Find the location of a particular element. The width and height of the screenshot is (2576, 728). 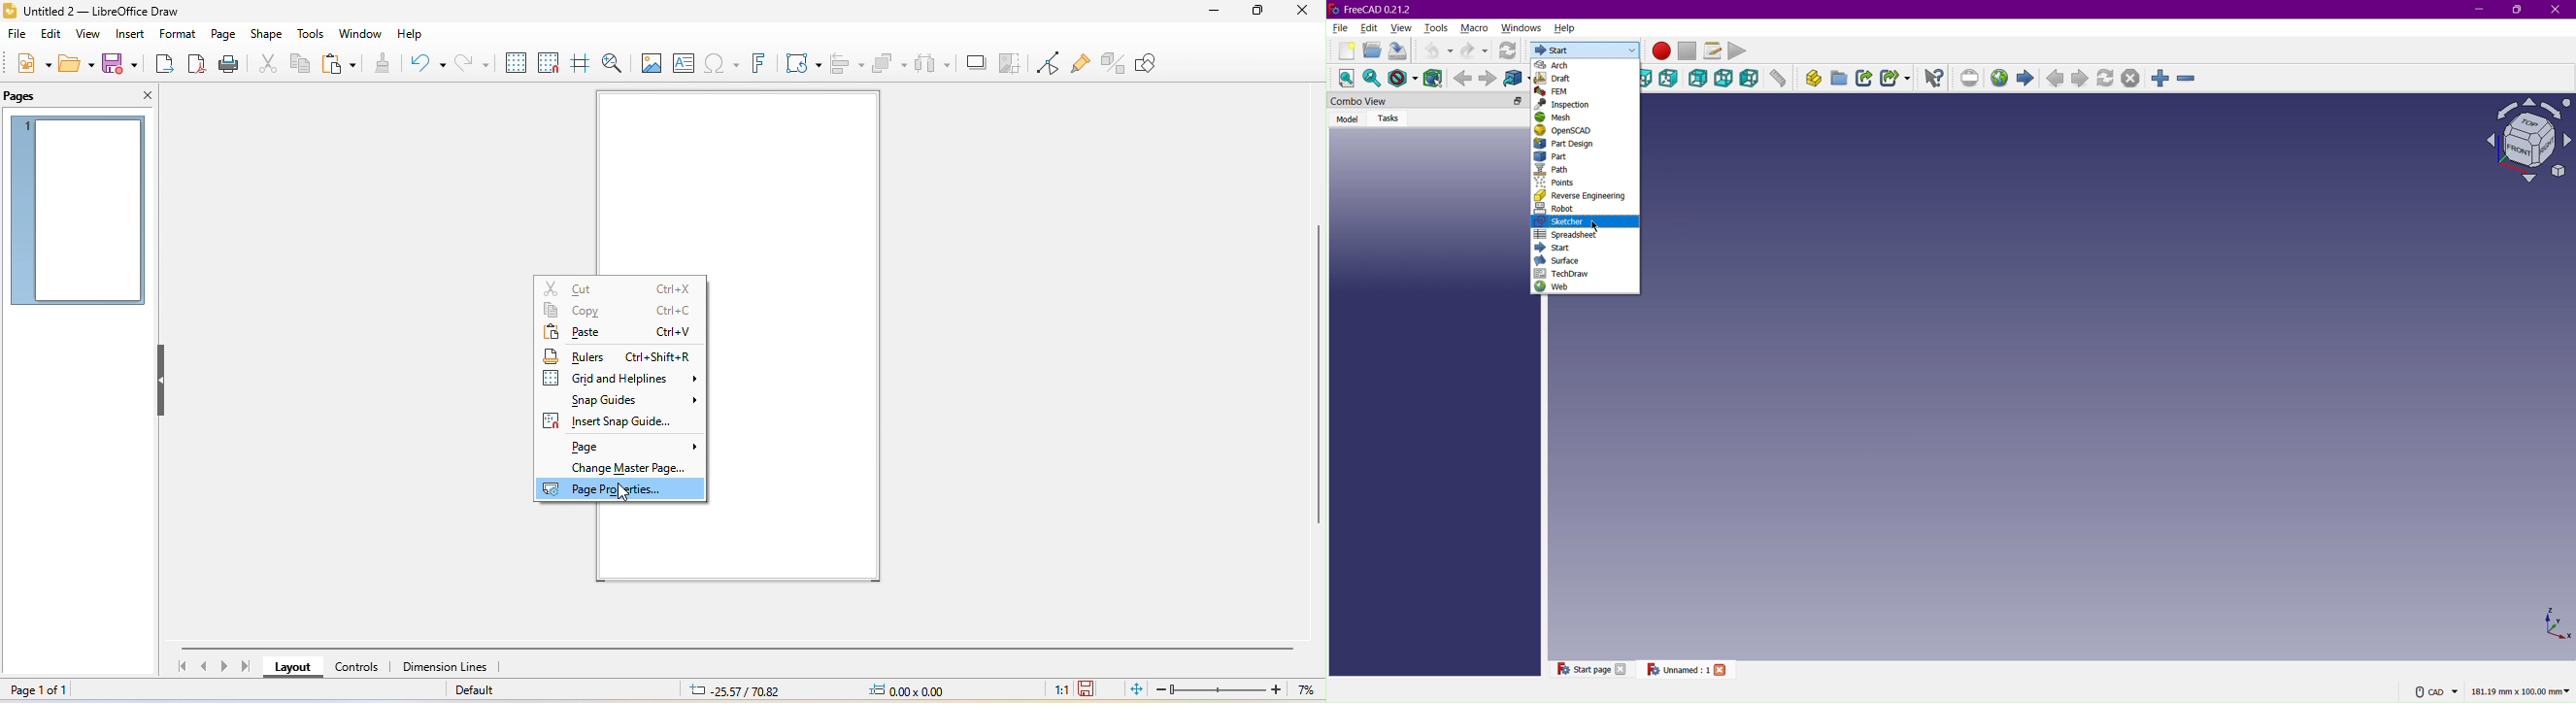

special character is located at coordinates (720, 64).